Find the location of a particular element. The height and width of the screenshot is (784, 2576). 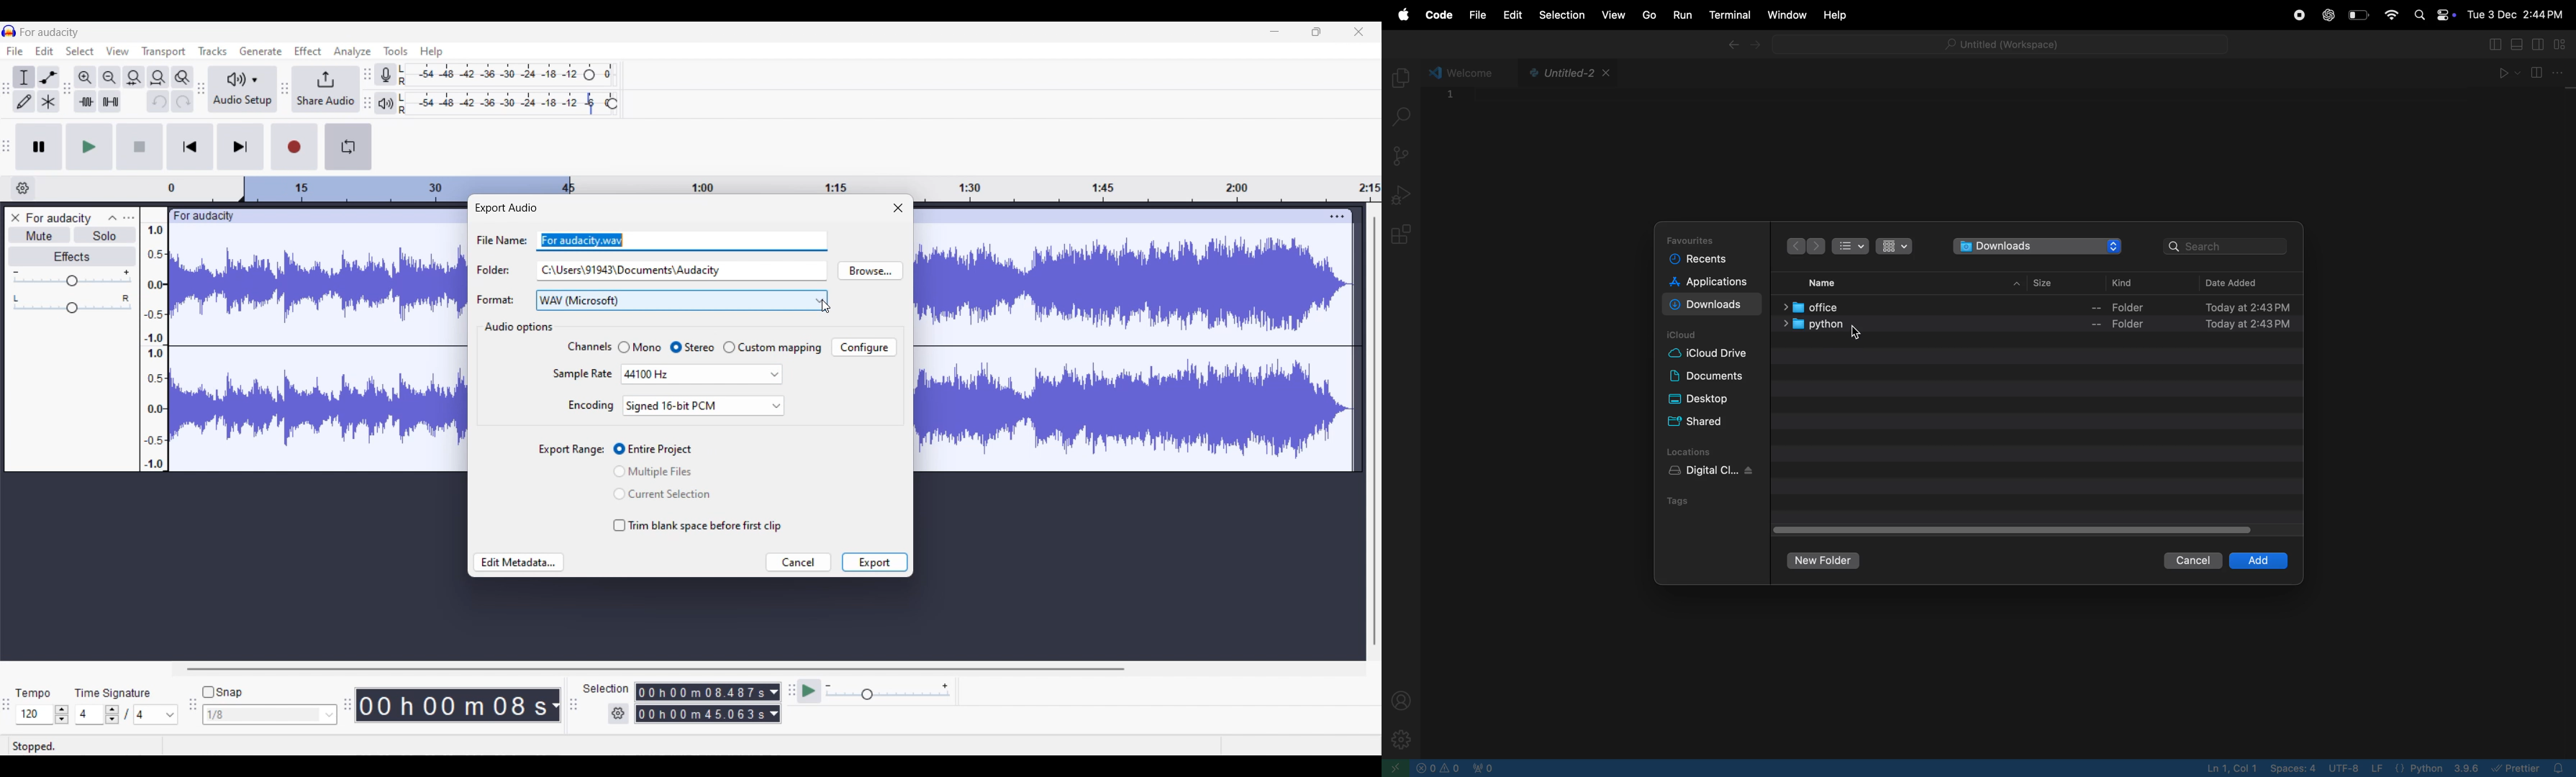

Toggle for Custom mapping is located at coordinates (772, 347).